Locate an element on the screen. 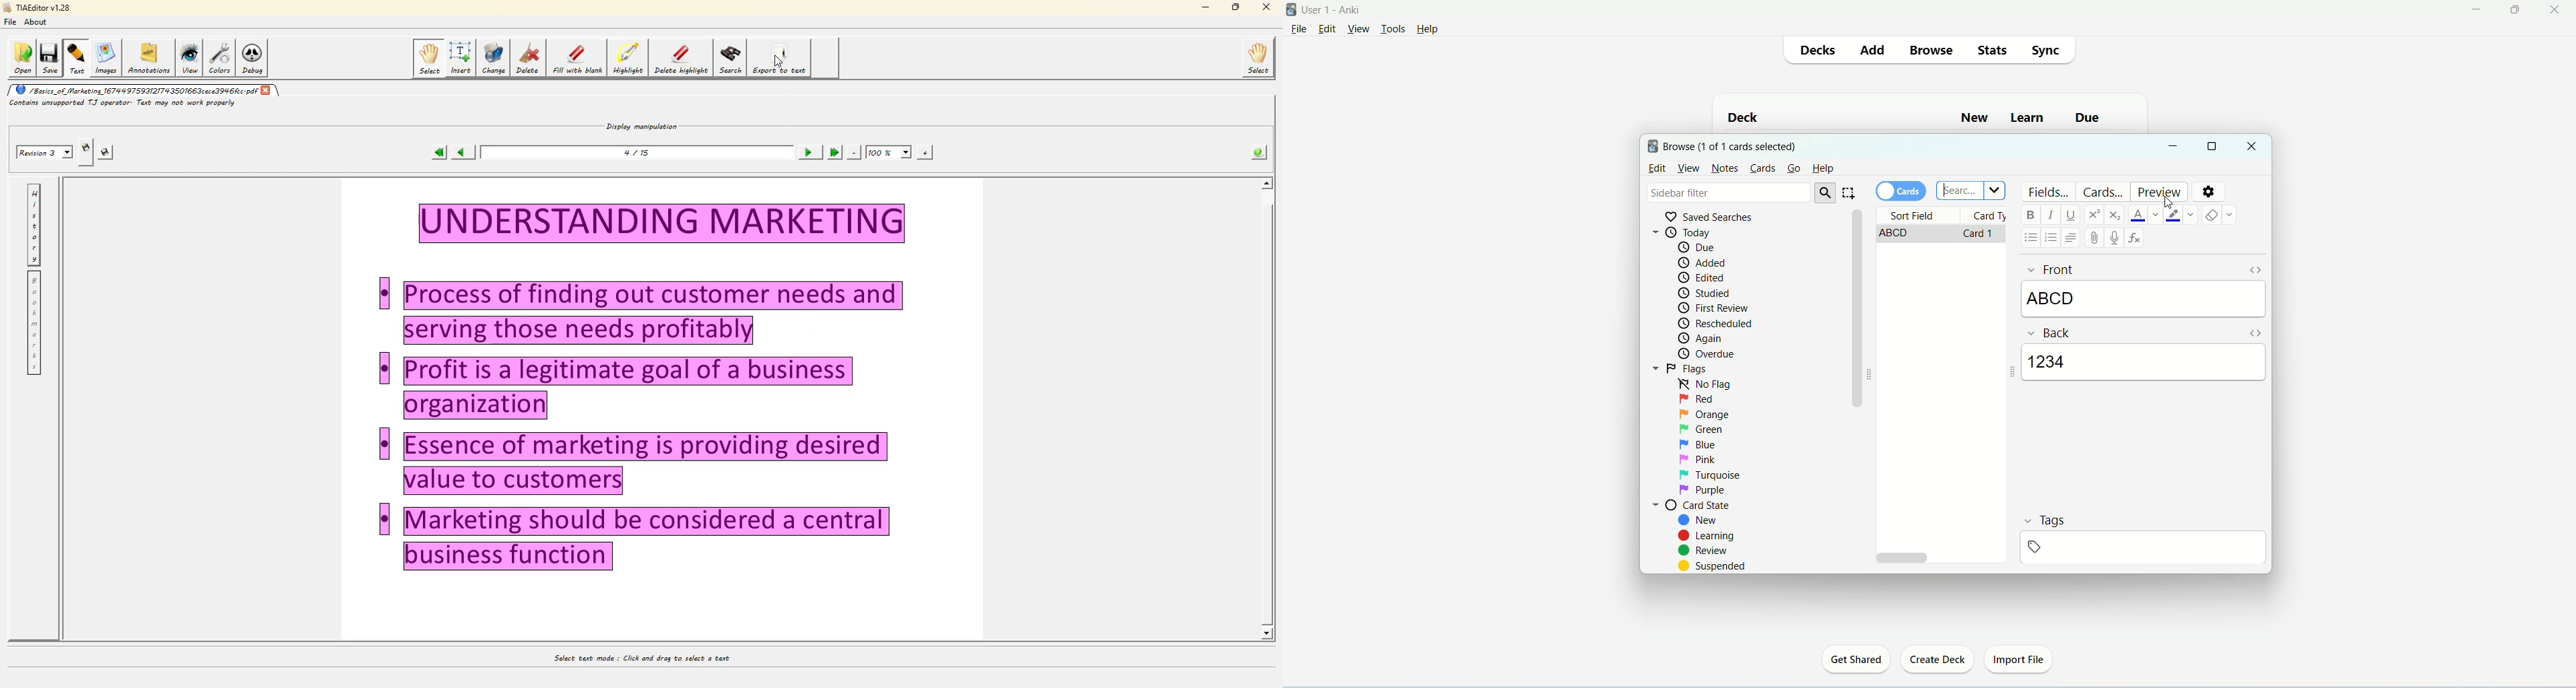 The width and height of the screenshot is (2576, 700). subscript is located at coordinates (2114, 214).